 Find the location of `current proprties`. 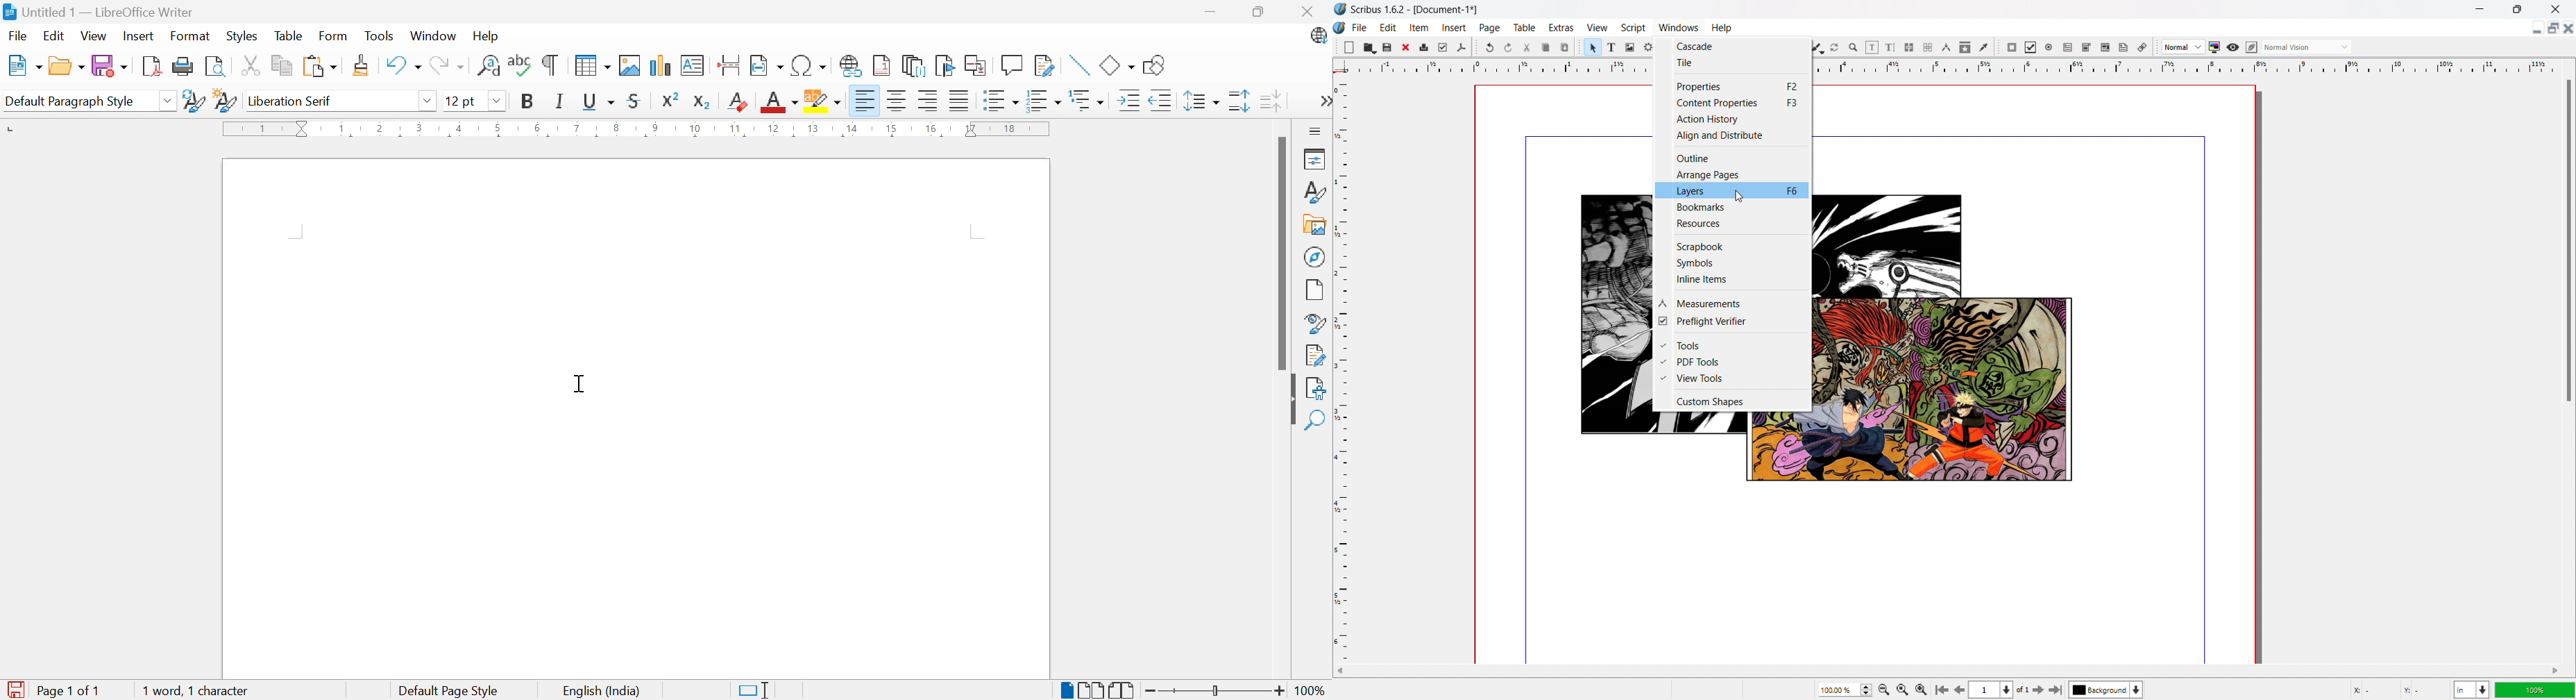

current proprties is located at coordinates (1732, 102).